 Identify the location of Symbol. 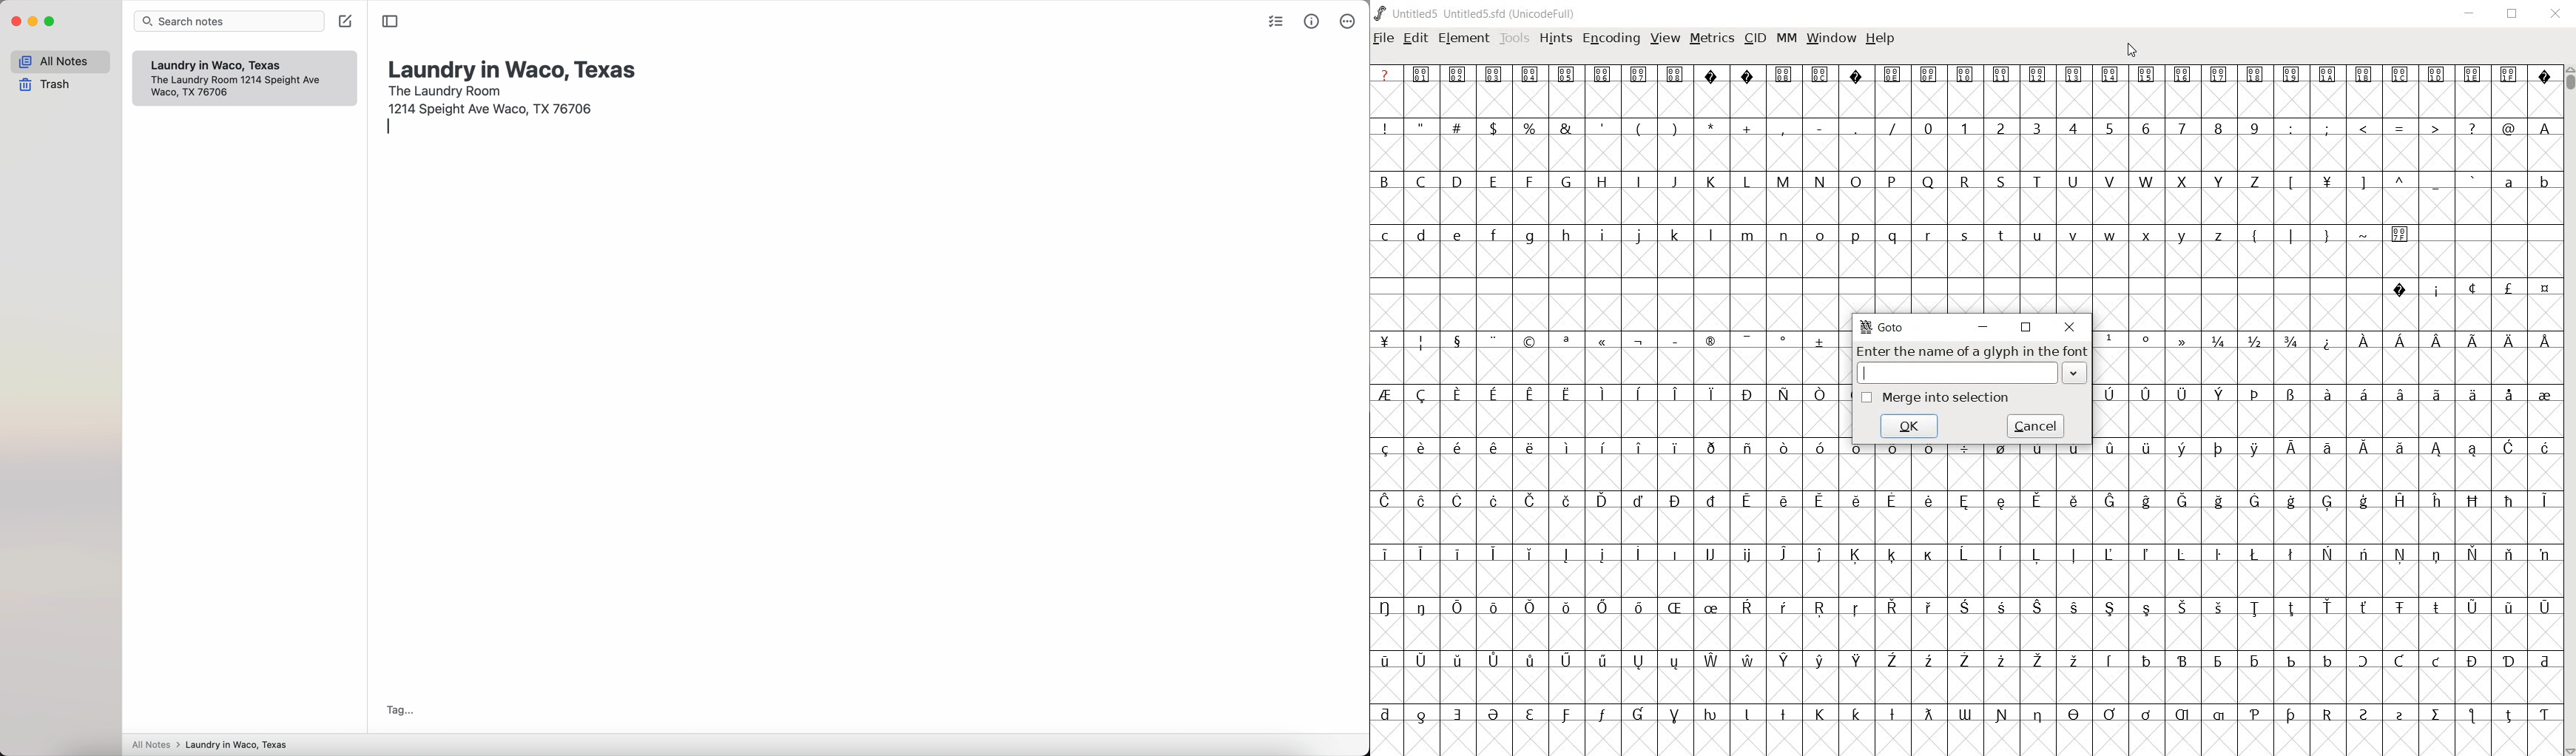
(1747, 609).